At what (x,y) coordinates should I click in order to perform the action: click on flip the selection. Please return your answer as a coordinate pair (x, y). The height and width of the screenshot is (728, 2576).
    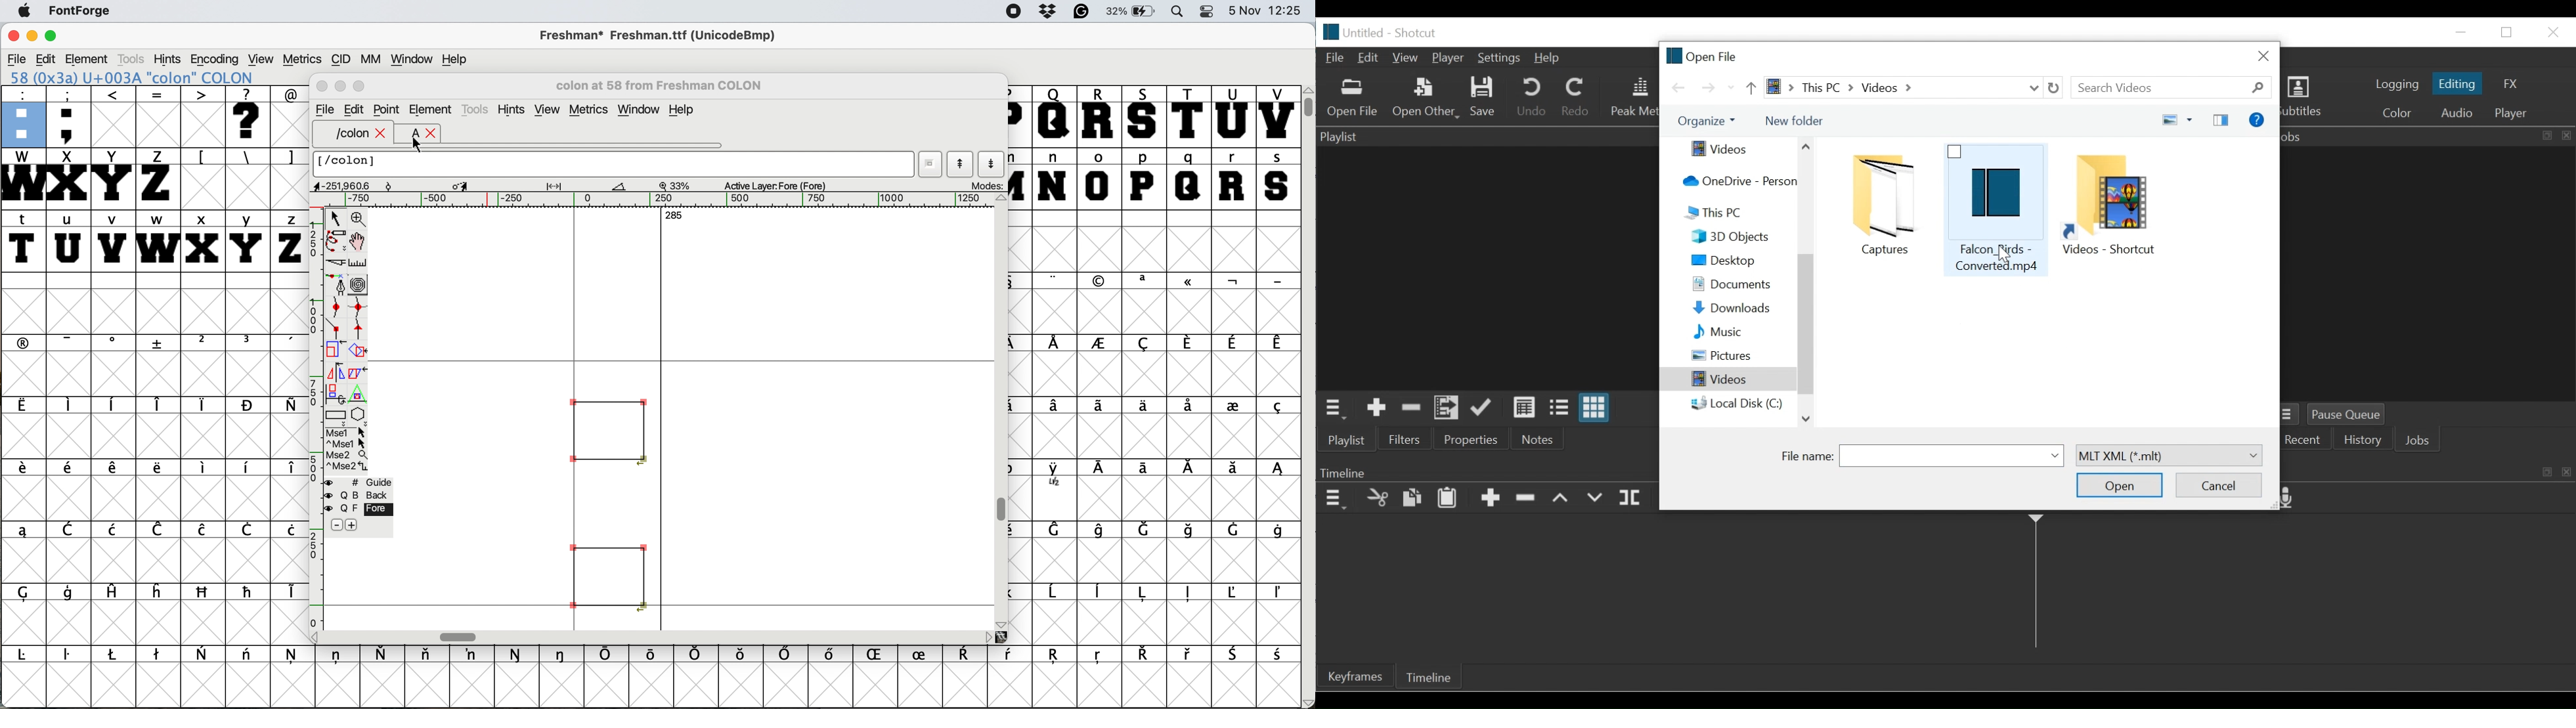
    Looking at the image, I should click on (335, 368).